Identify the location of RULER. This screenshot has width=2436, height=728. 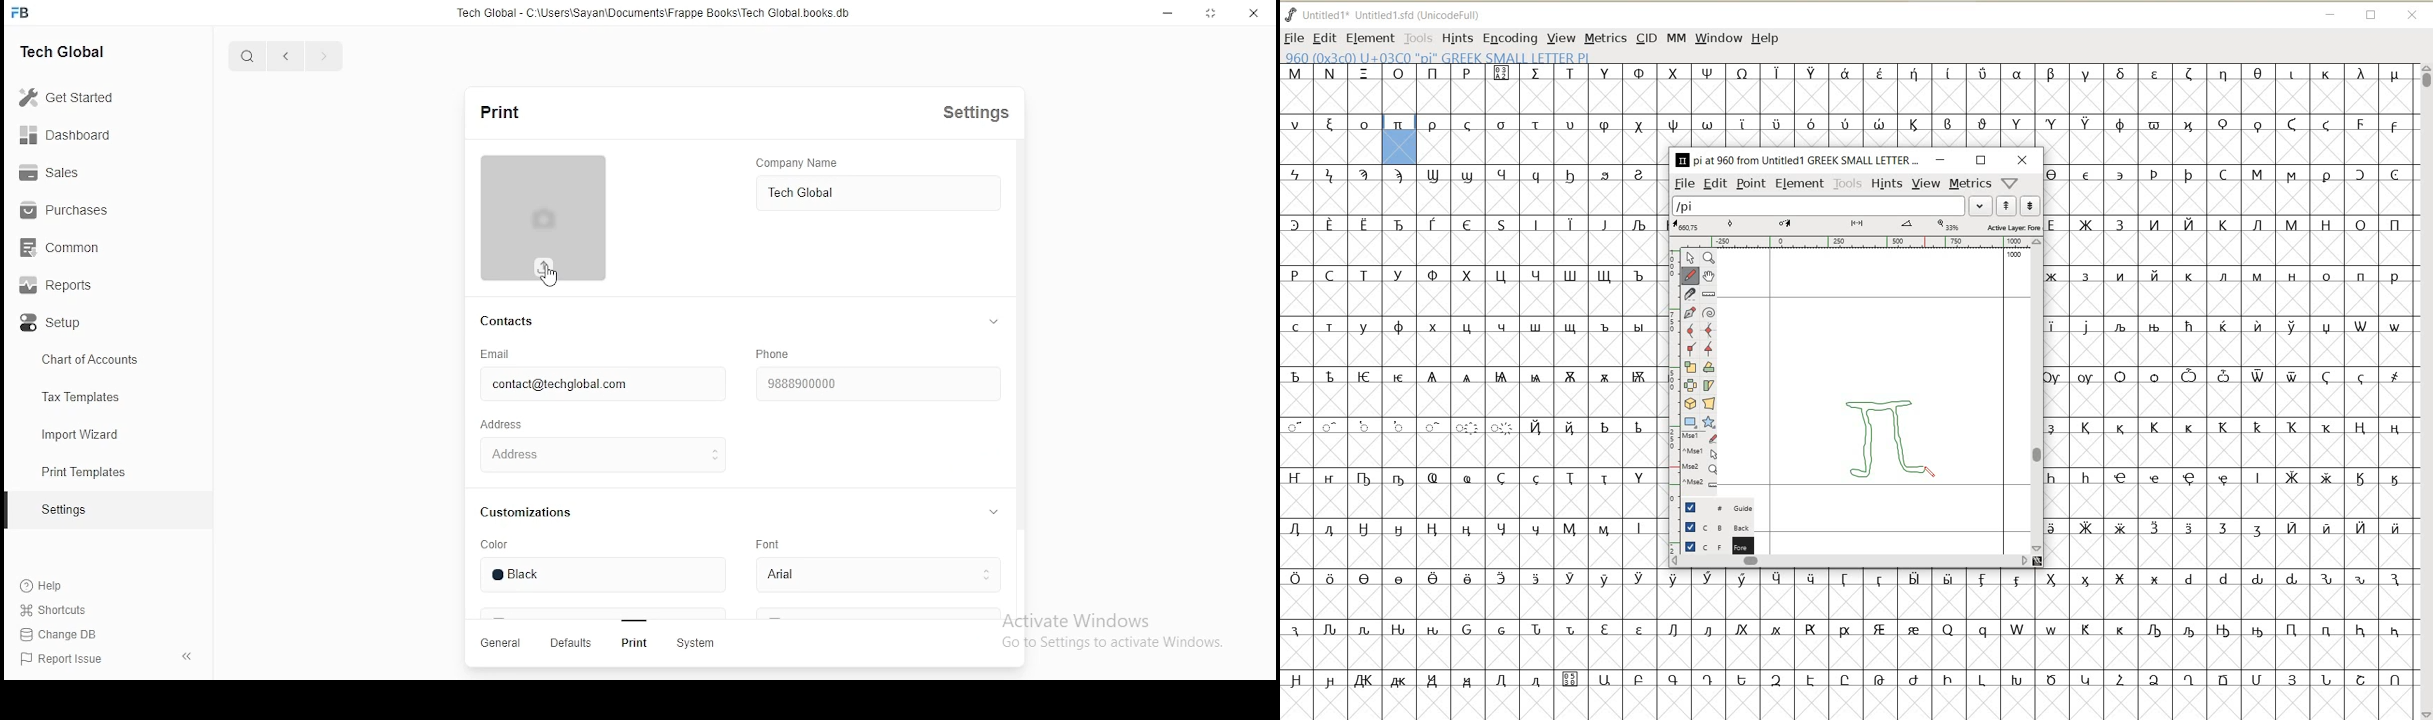
(1855, 243).